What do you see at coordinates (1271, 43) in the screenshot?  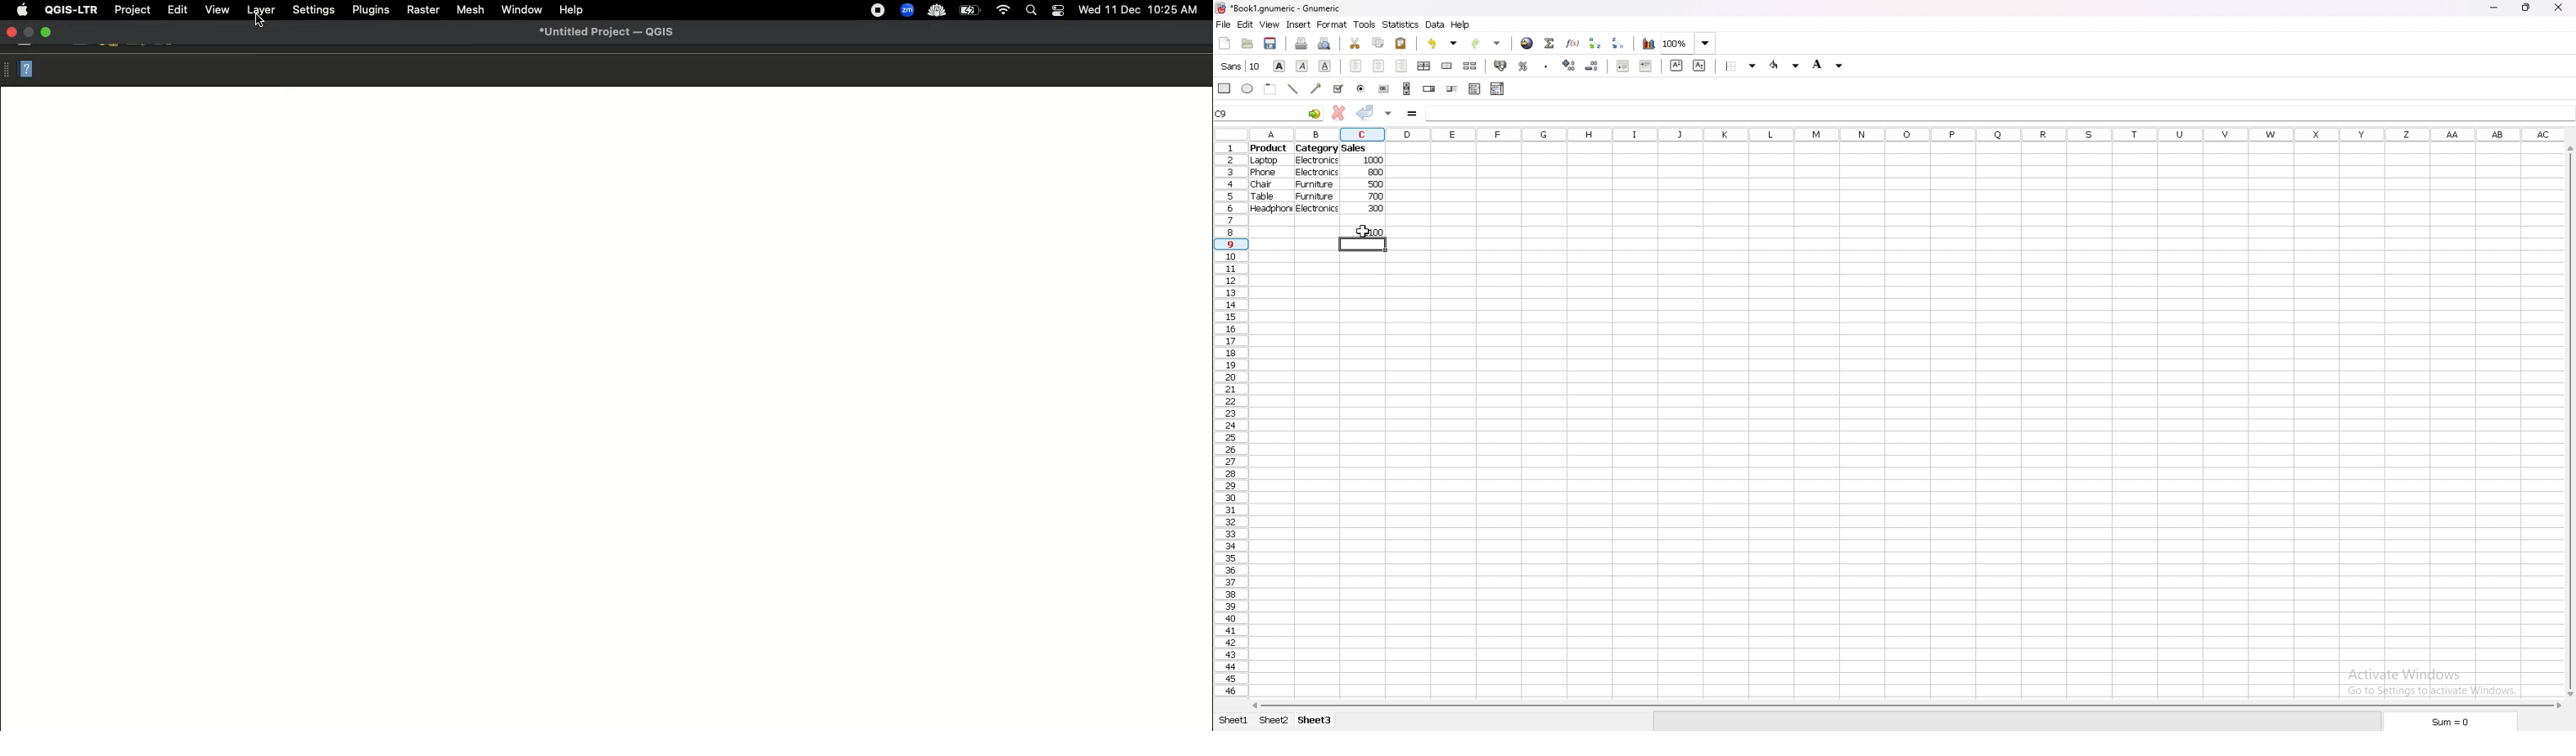 I see `save` at bounding box center [1271, 43].